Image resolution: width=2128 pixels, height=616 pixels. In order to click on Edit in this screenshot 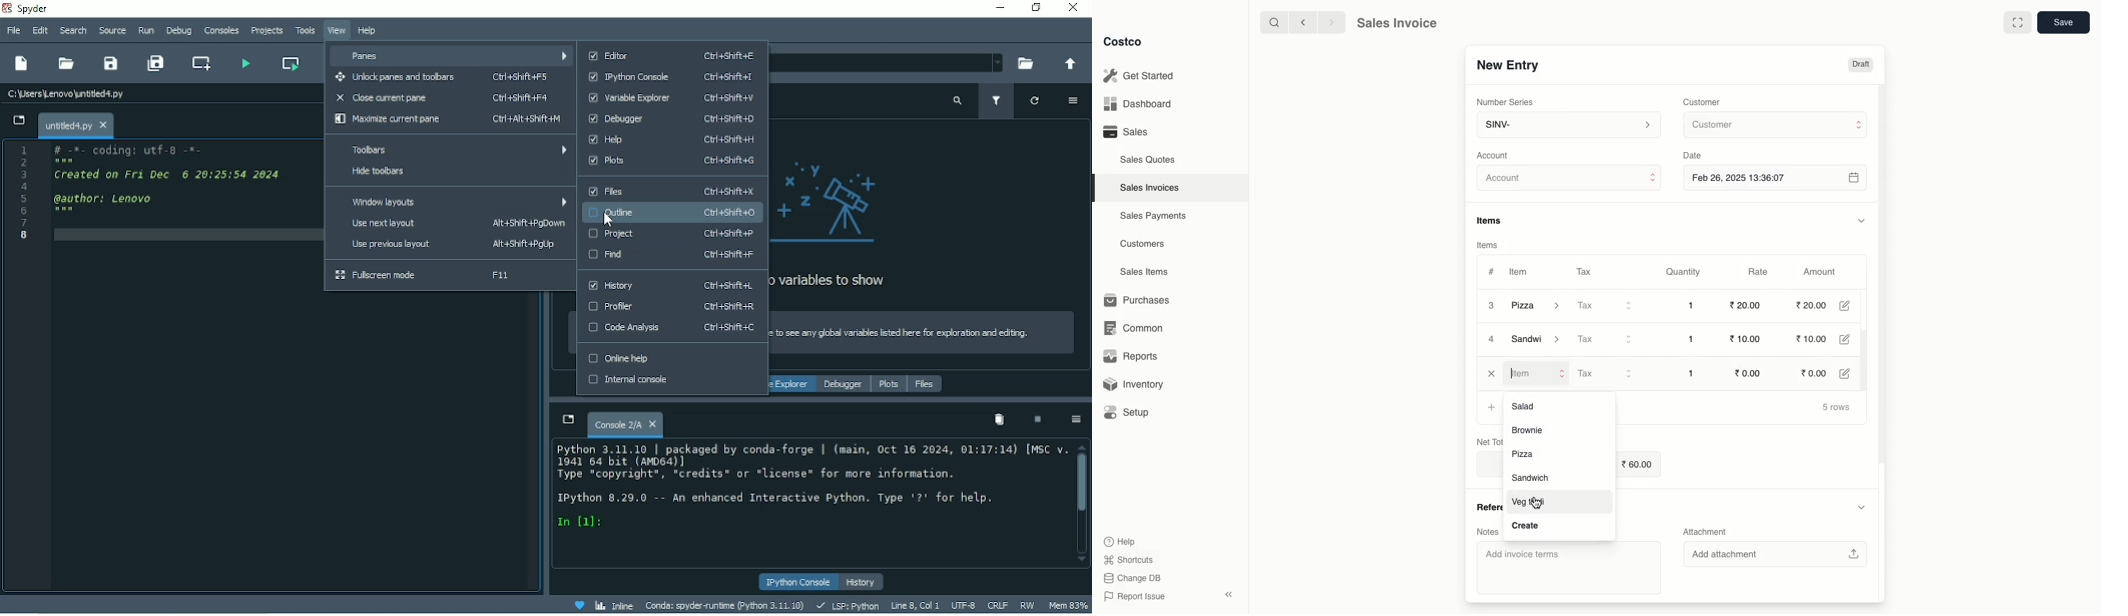, I will do `click(40, 31)`.